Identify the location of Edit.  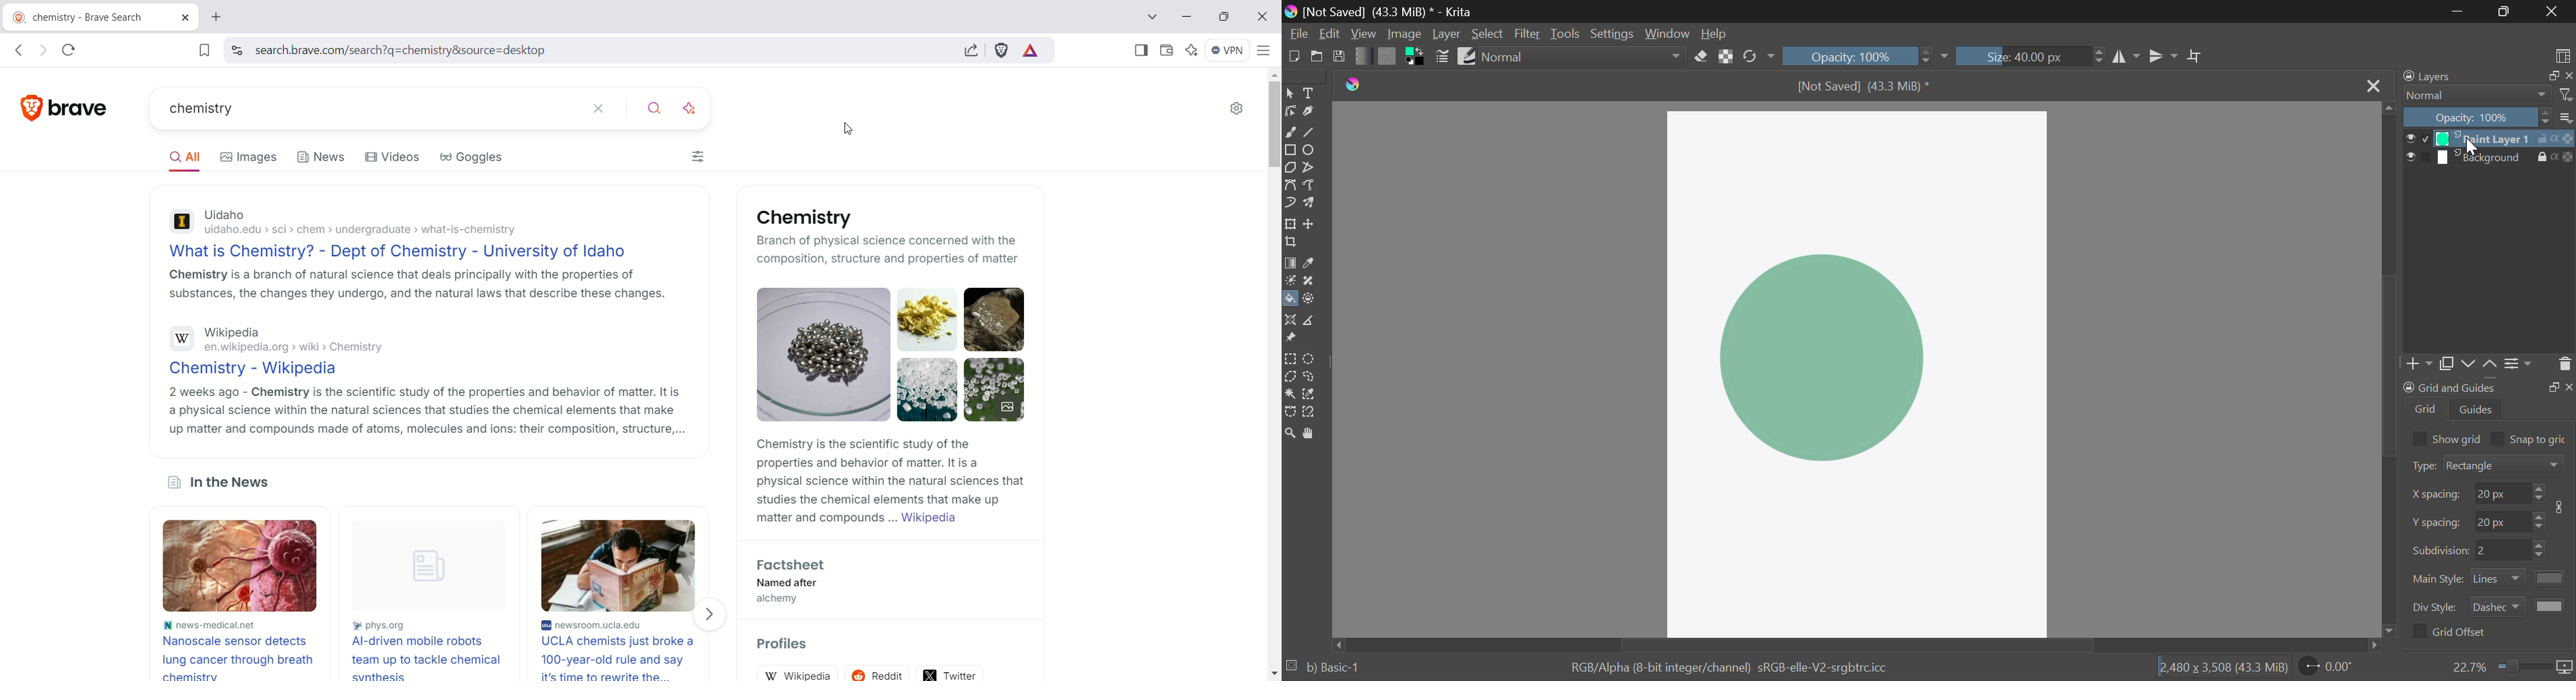
(1330, 34).